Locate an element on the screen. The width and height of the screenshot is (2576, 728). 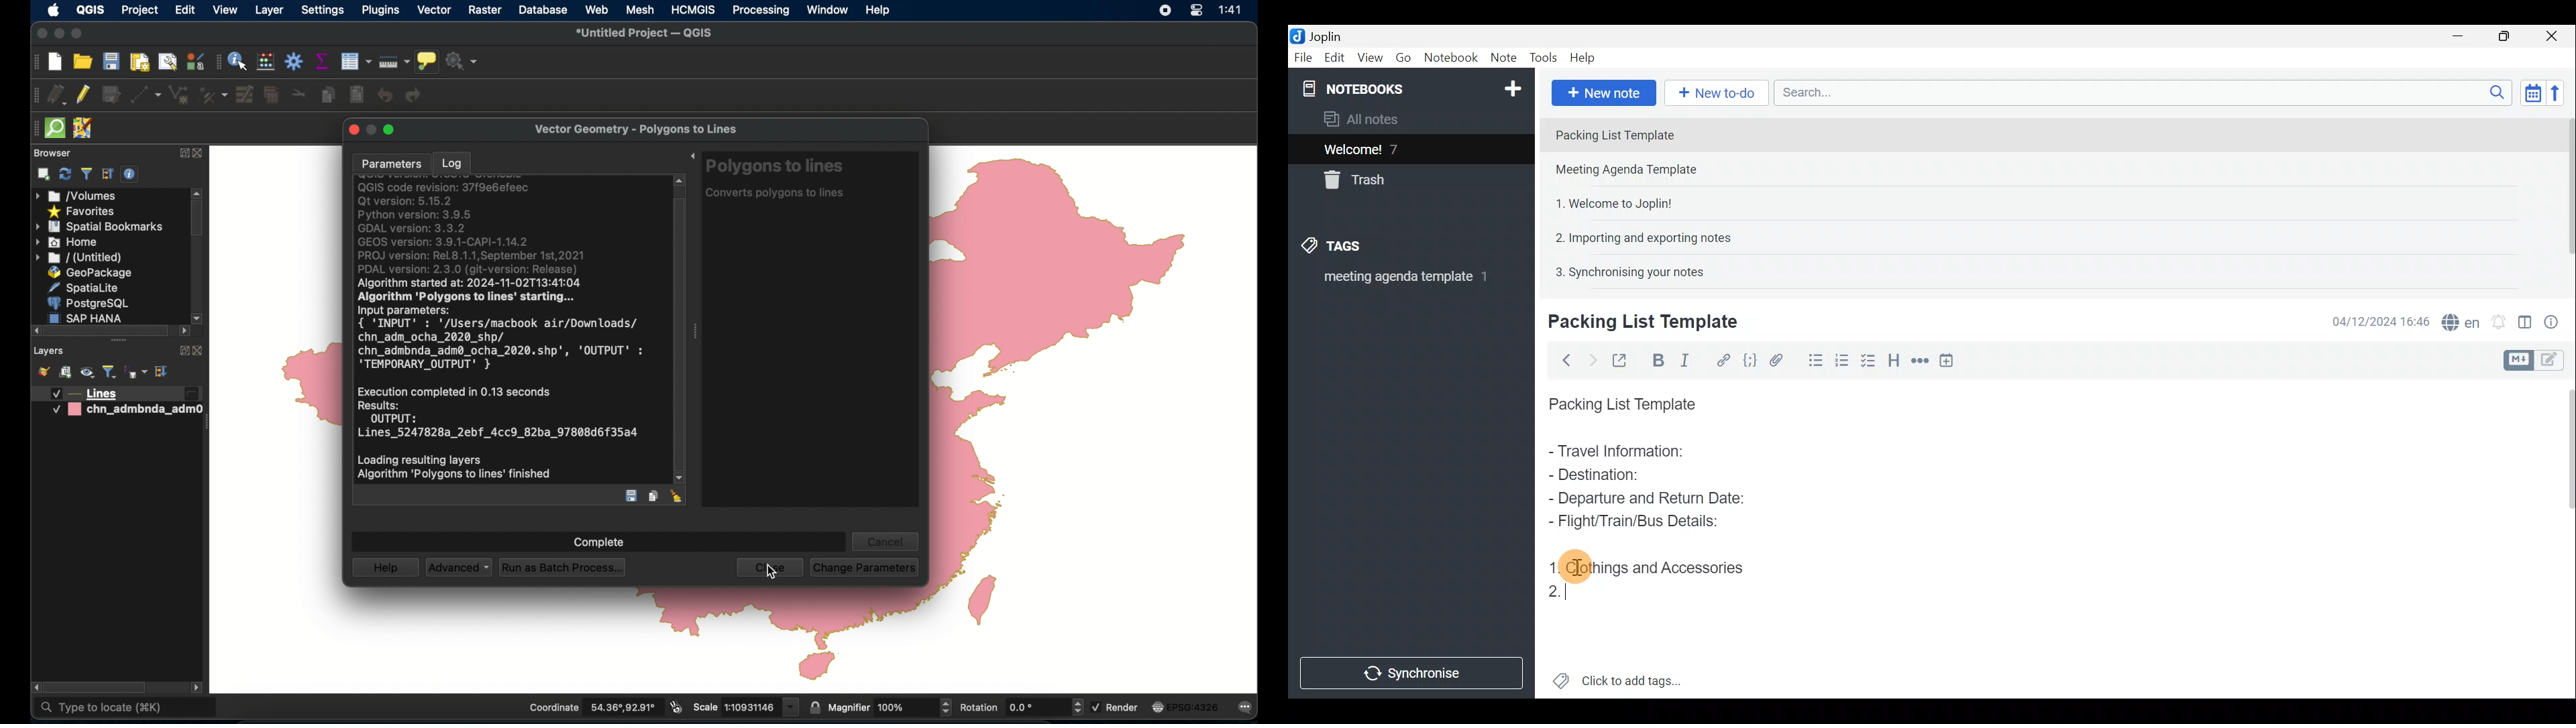
close is located at coordinates (771, 568).